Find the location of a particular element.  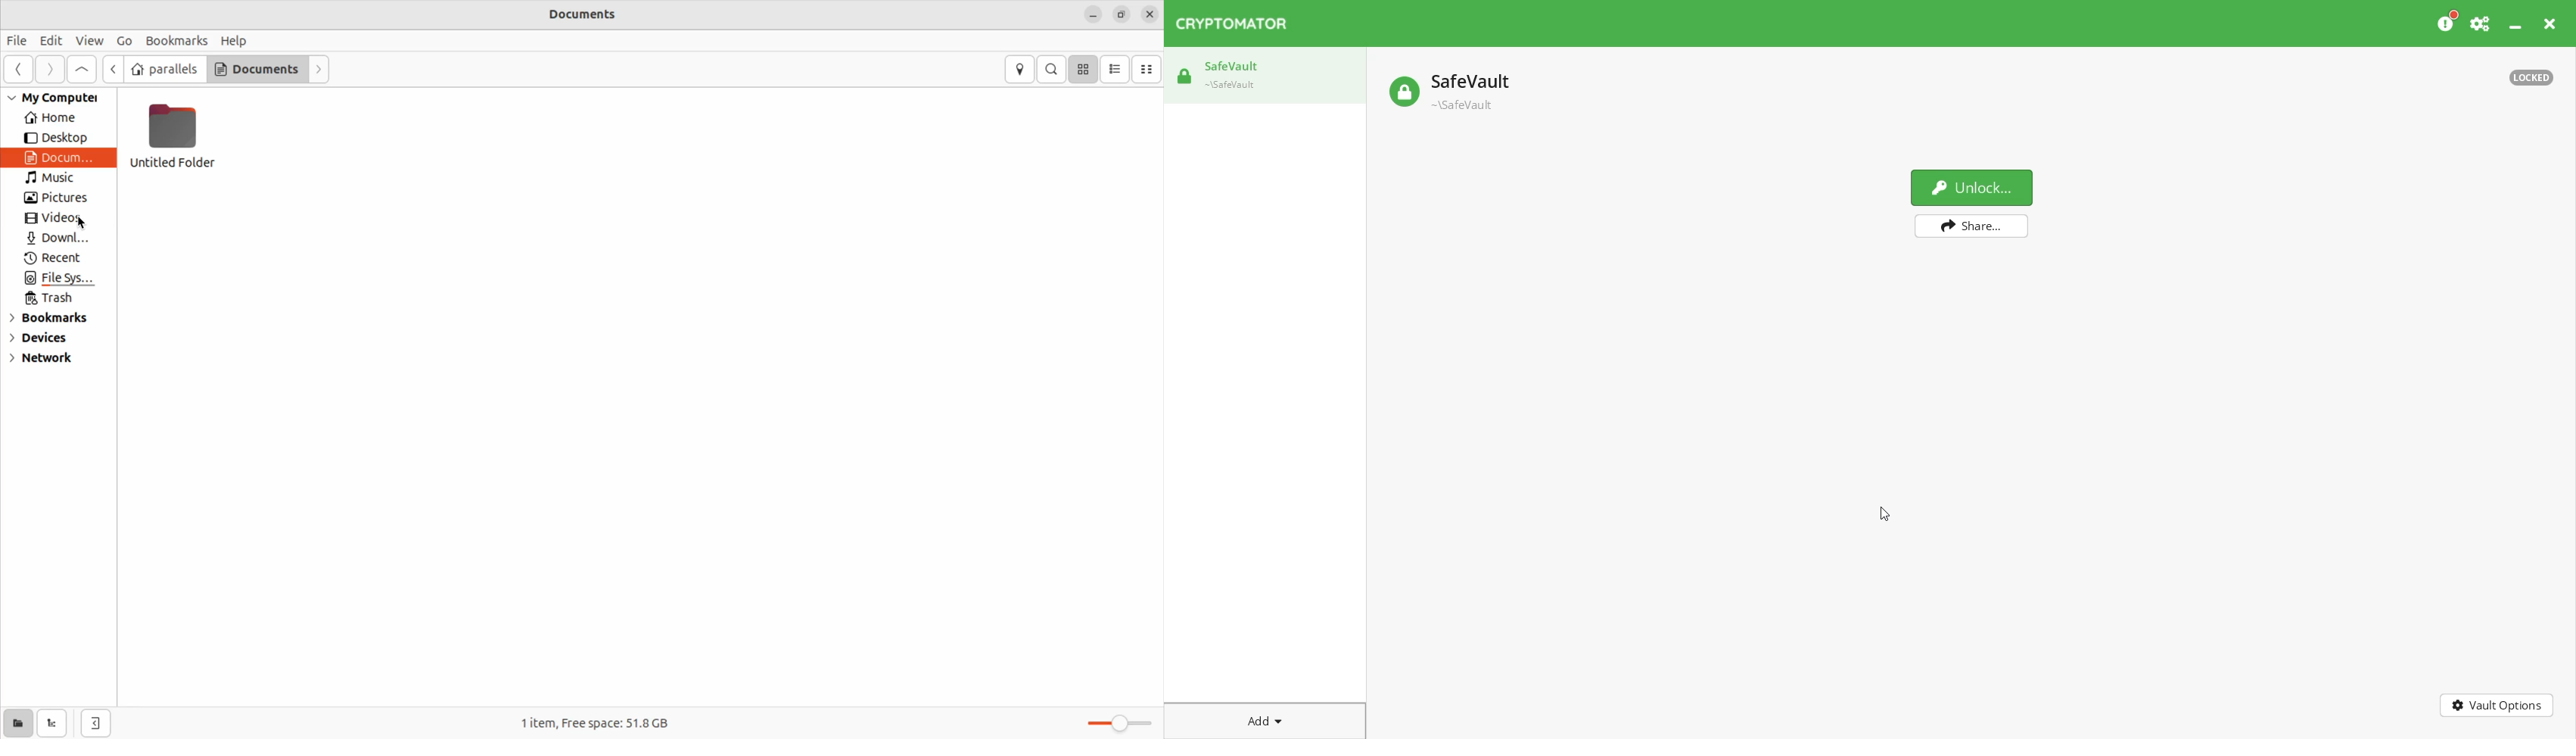

Downloads is located at coordinates (59, 239).